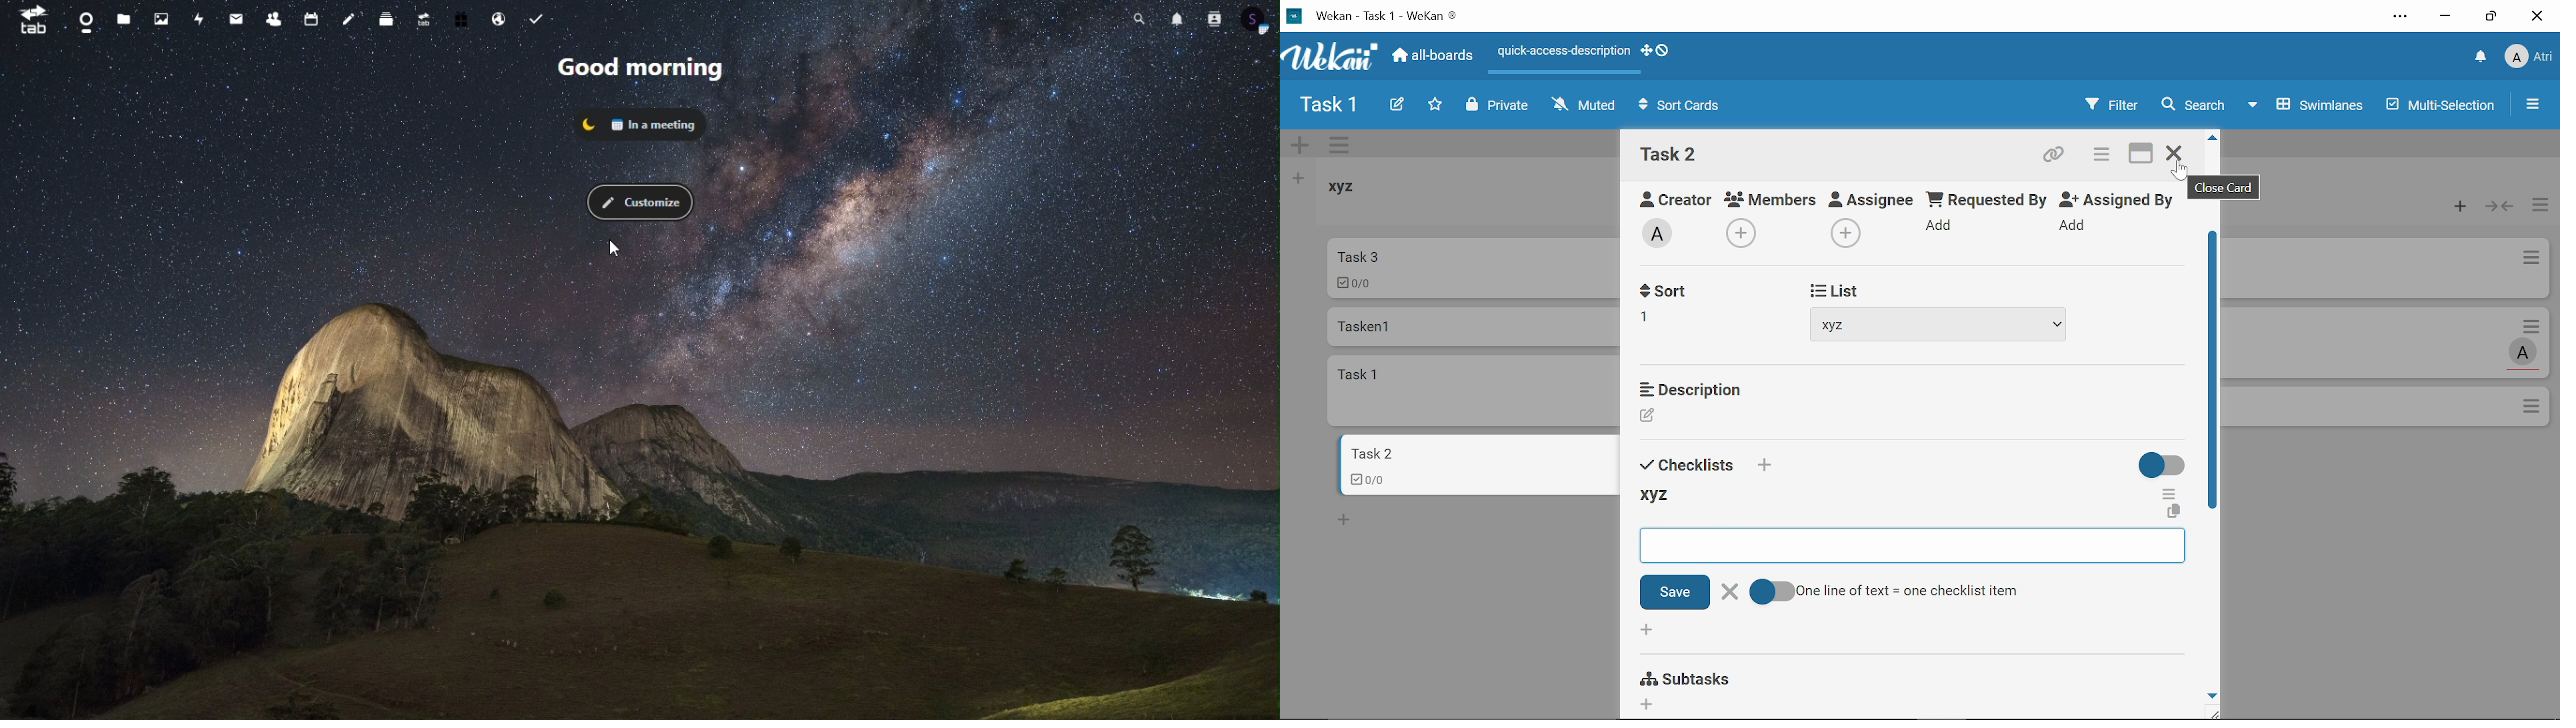 The image size is (2576, 728). What do you see at coordinates (618, 248) in the screenshot?
I see `mouse pointer` at bounding box center [618, 248].